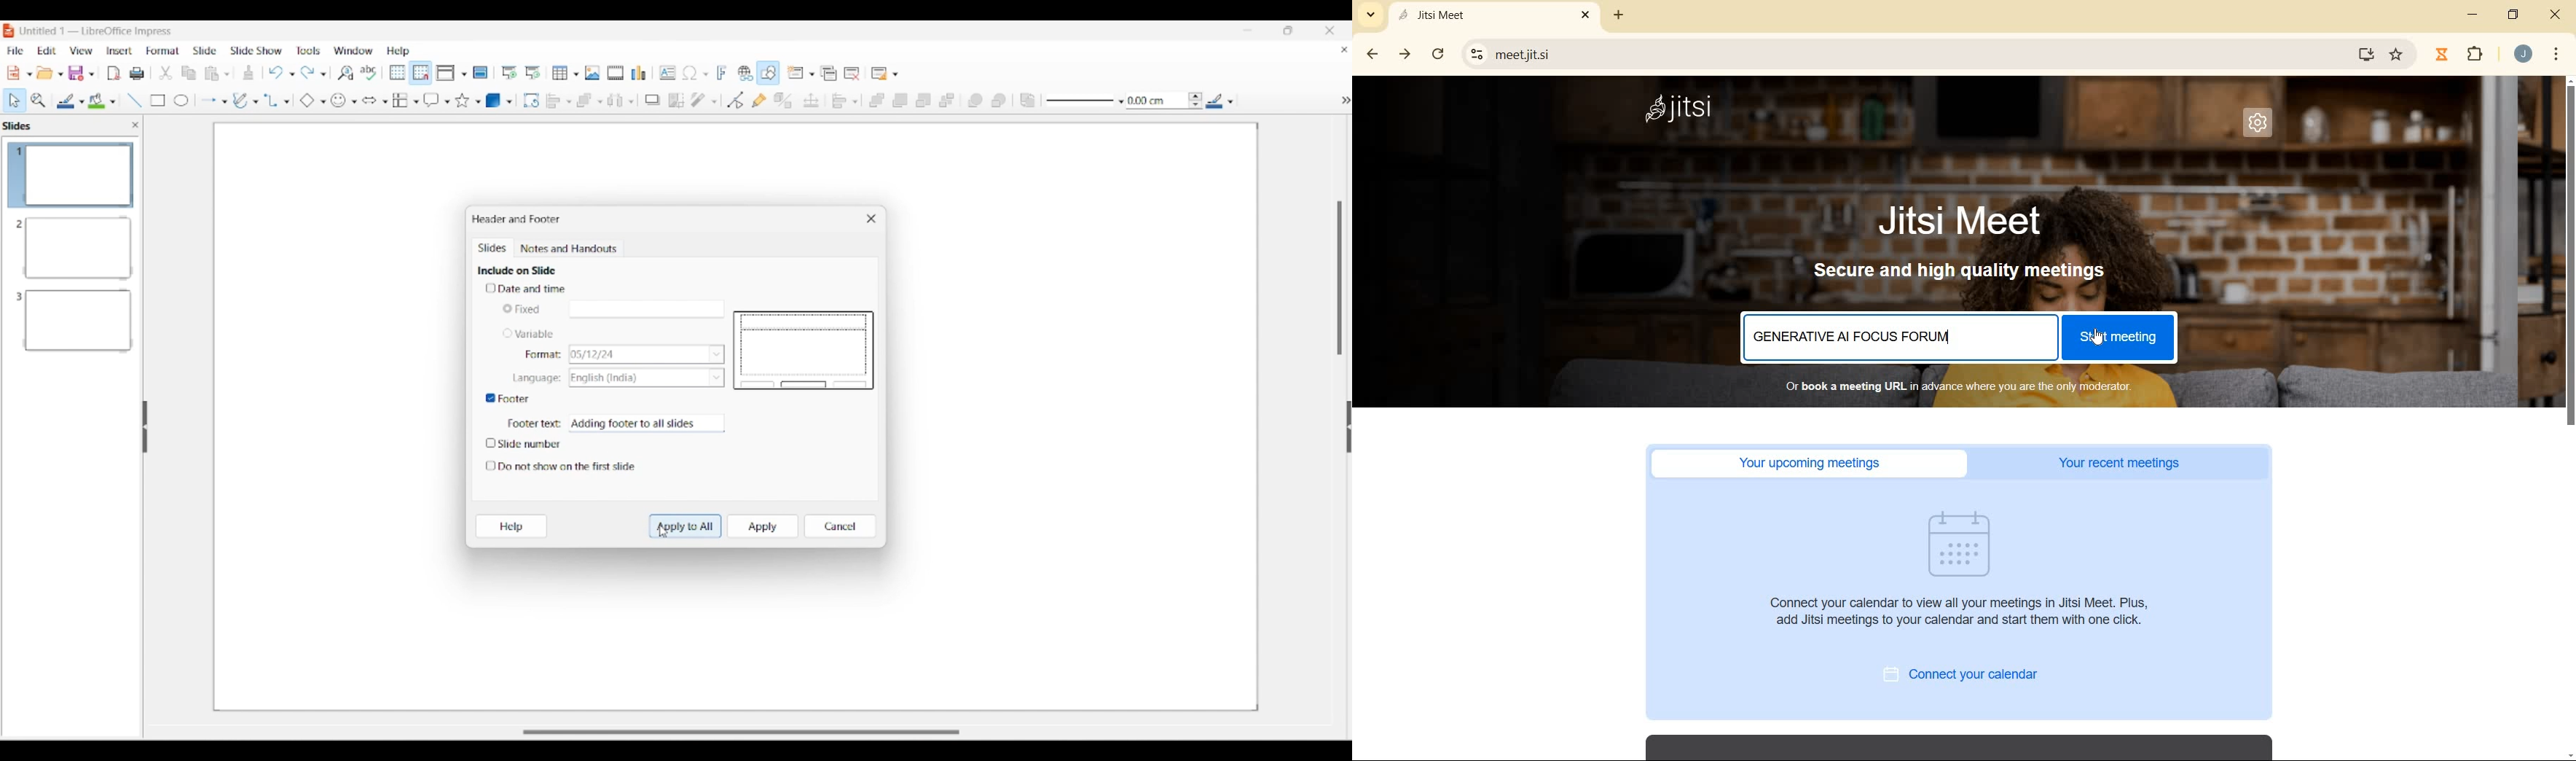 Image resolution: width=2576 pixels, height=784 pixels. What do you see at coordinates (1368, 15) in the screenshot?
I see `SEARCH TABS` at bounding box center [1368, 15].